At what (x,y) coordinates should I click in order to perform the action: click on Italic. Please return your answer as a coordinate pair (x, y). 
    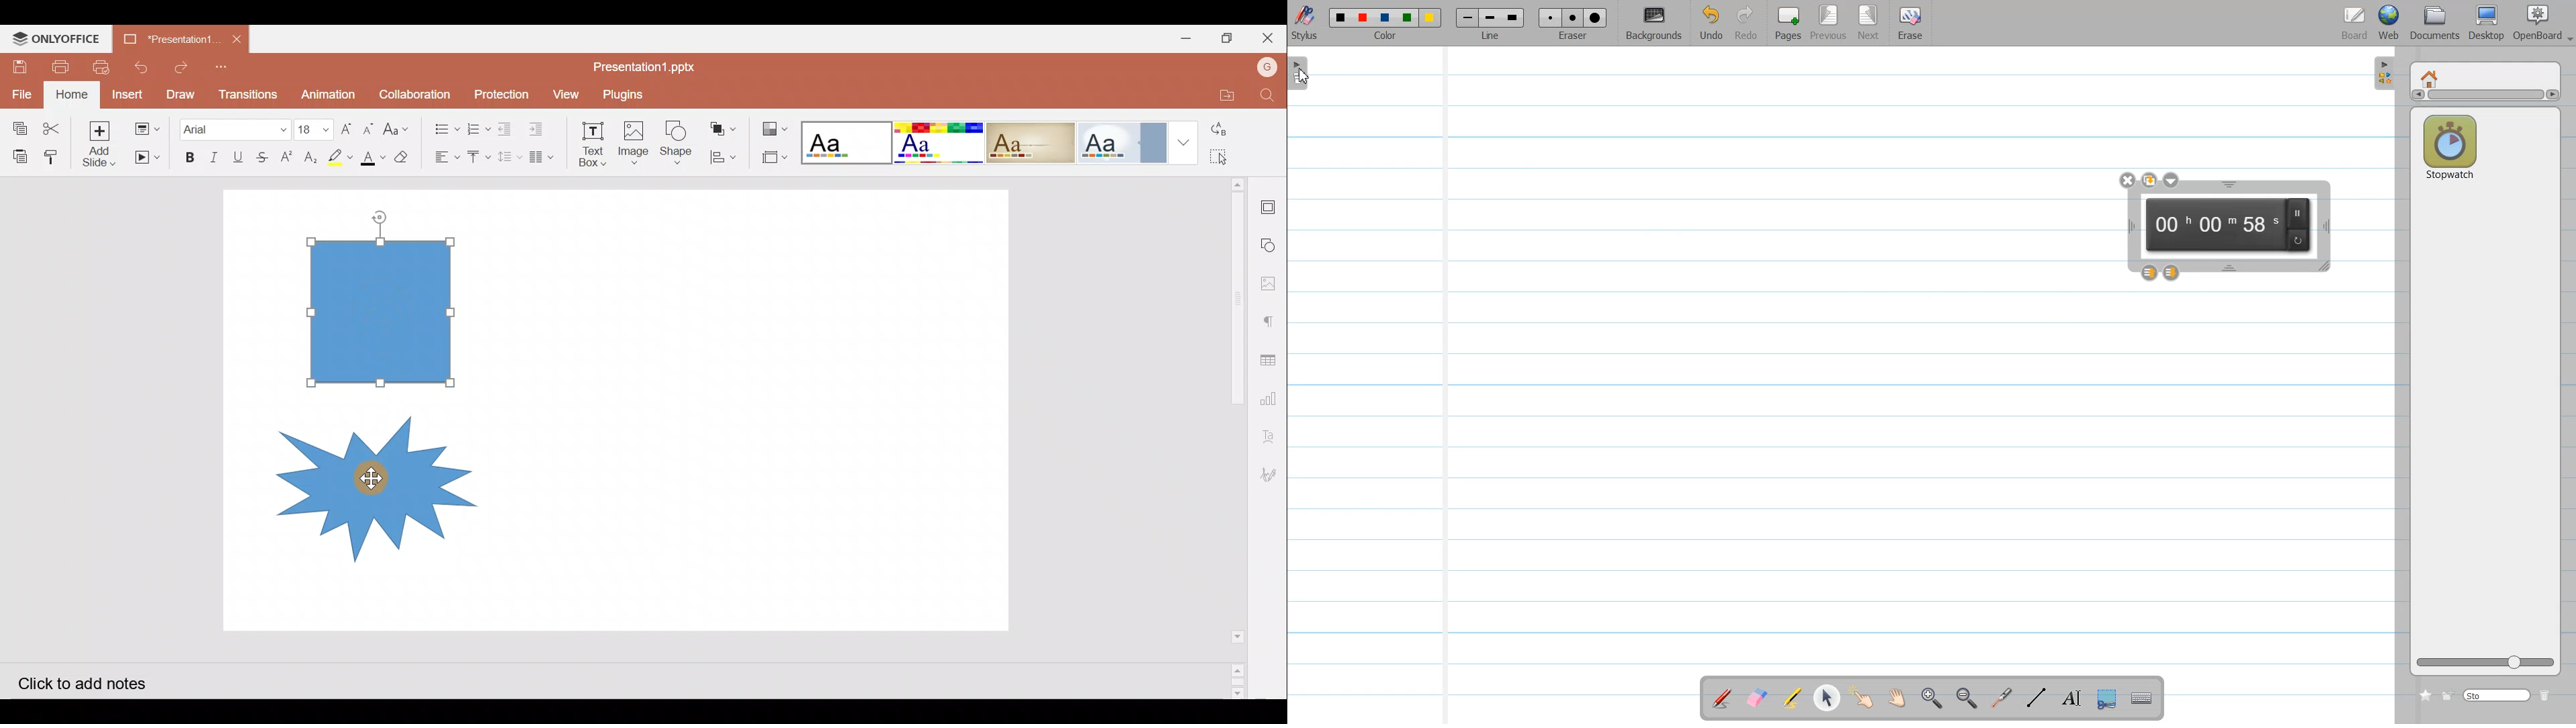
    Looking at the image, I should click on (214, 154).